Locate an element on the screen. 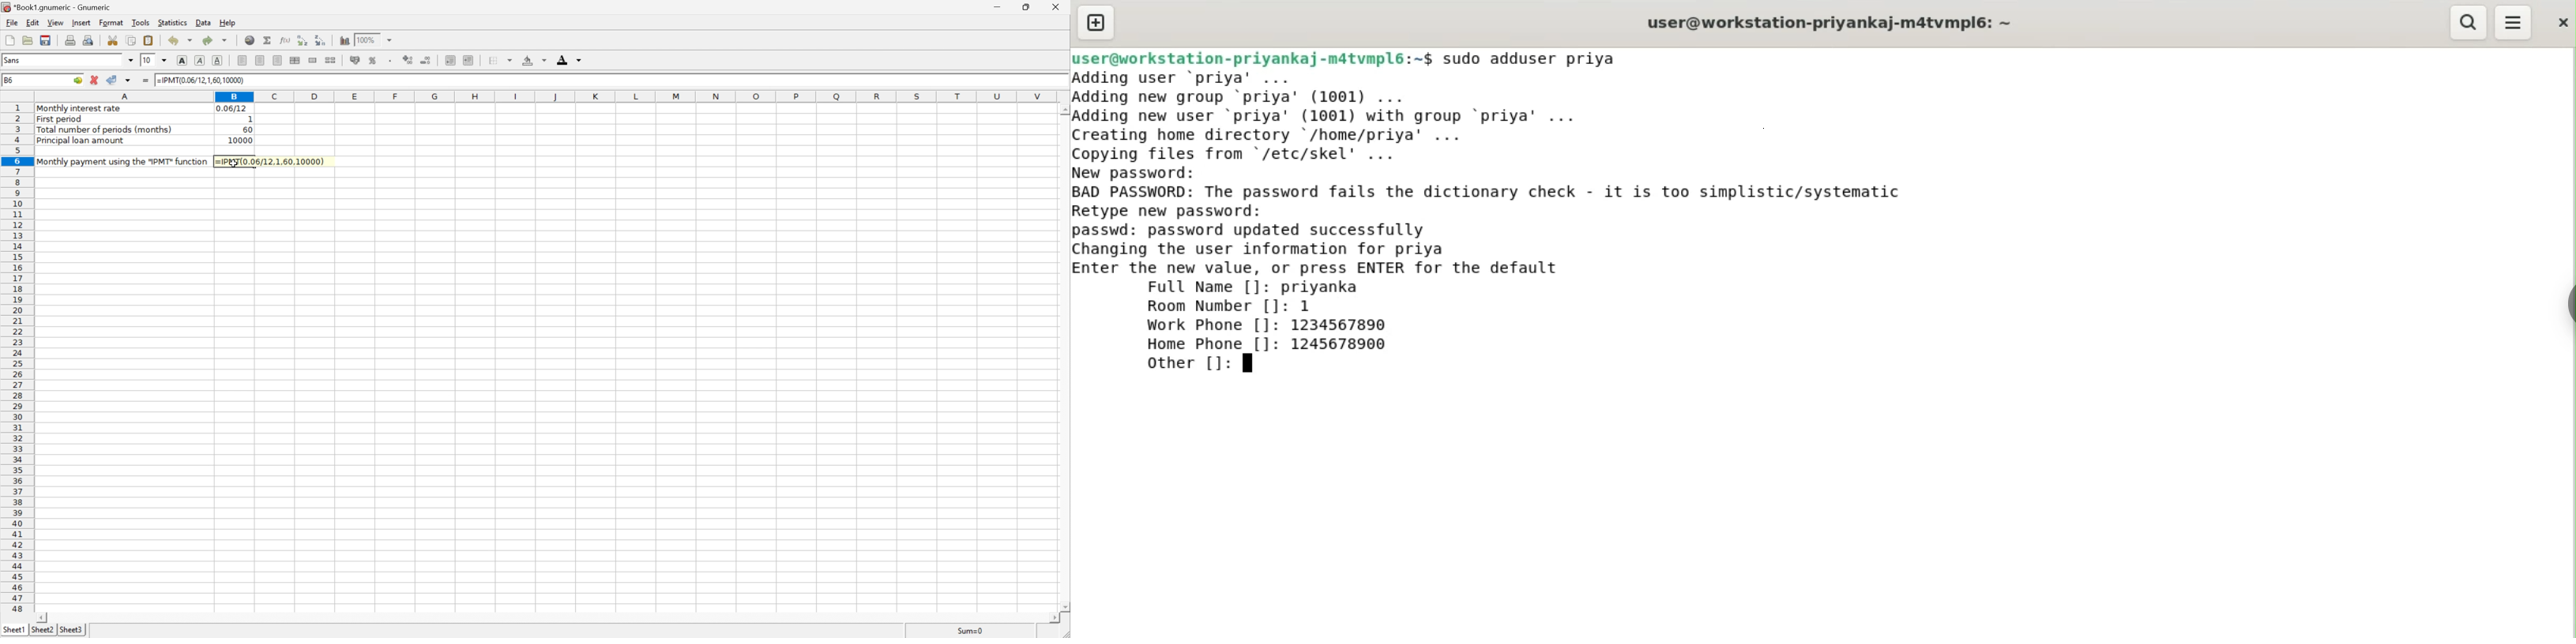 The width and height of the screenshot is (2576, 644). close is located at coordinates (2561, 18).